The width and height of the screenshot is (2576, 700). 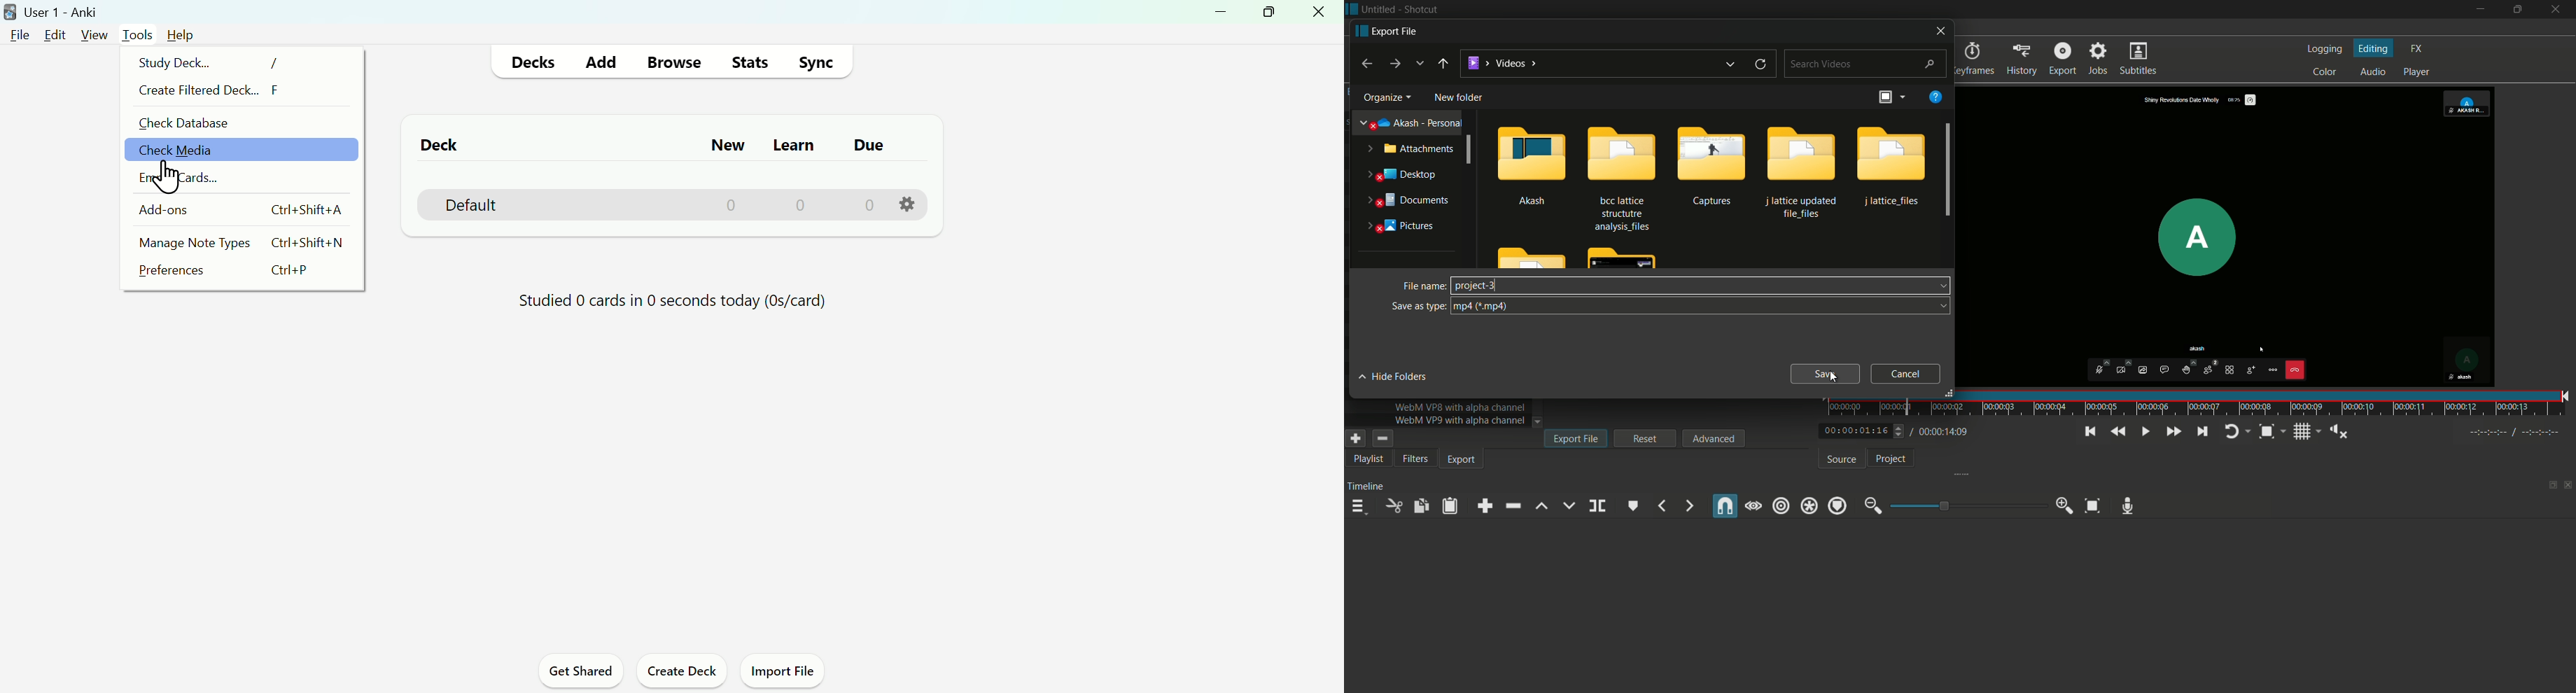 I want to click on New, so click(x=721, y=146).